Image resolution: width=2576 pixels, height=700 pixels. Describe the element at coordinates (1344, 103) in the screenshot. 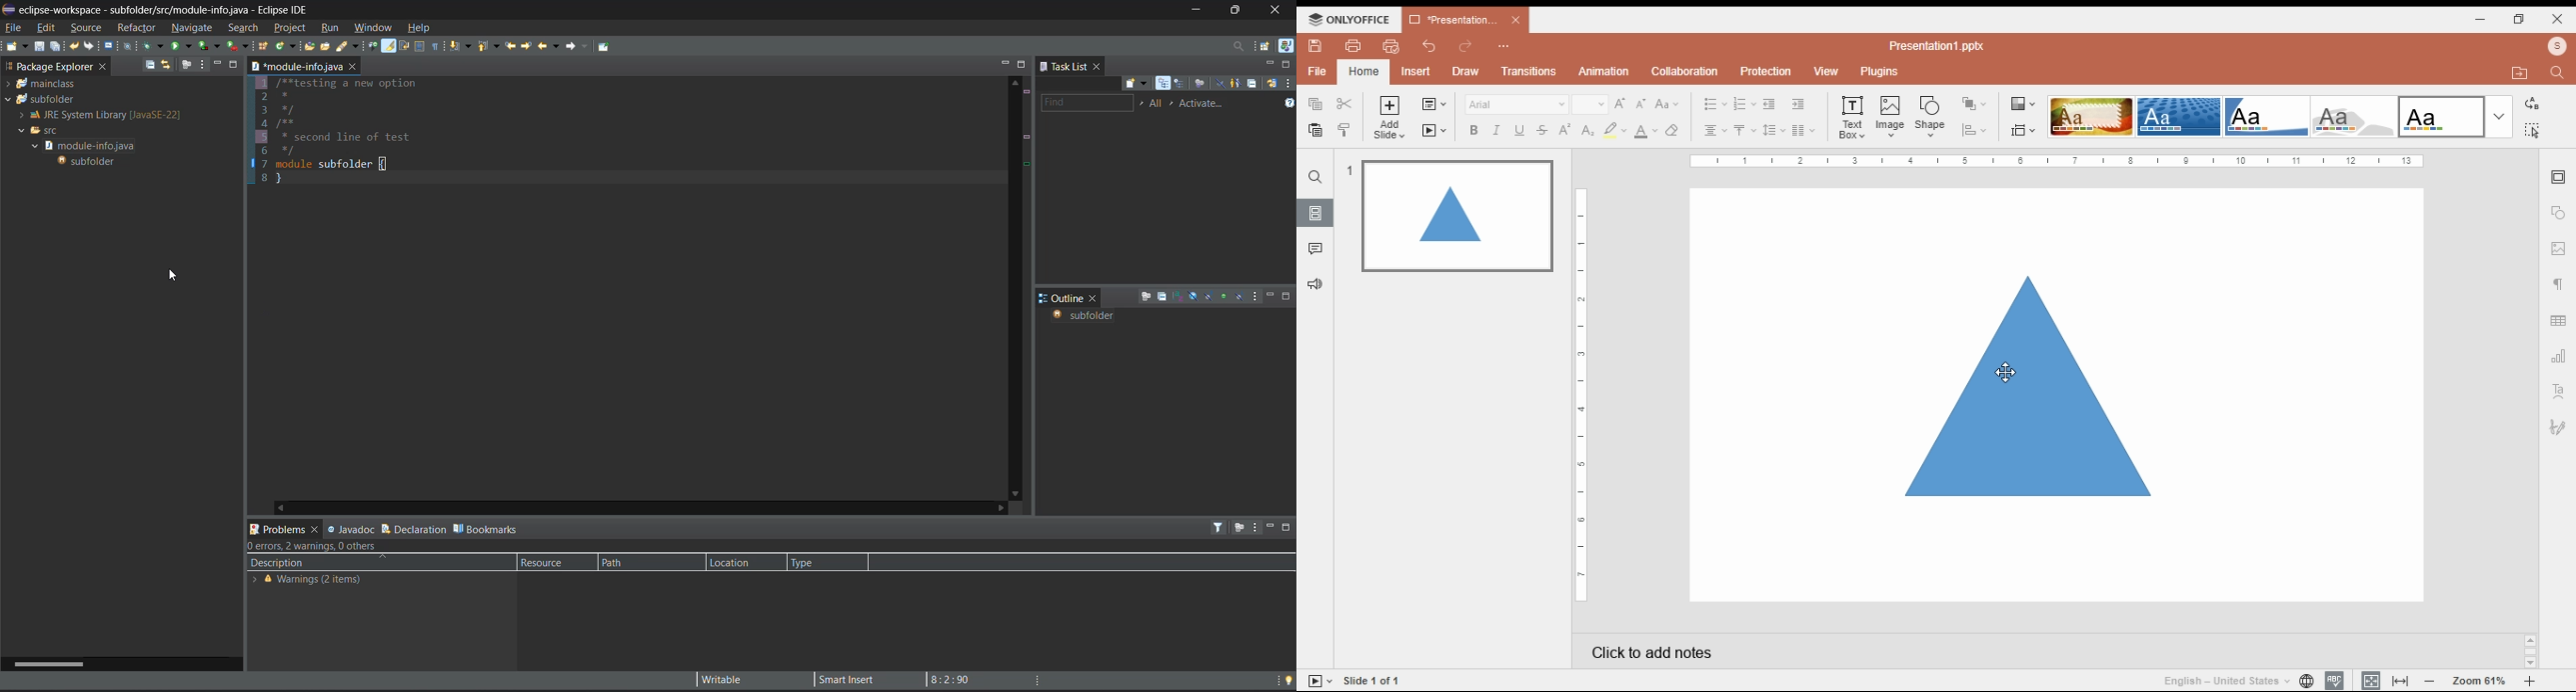

I see `cut` at that location.